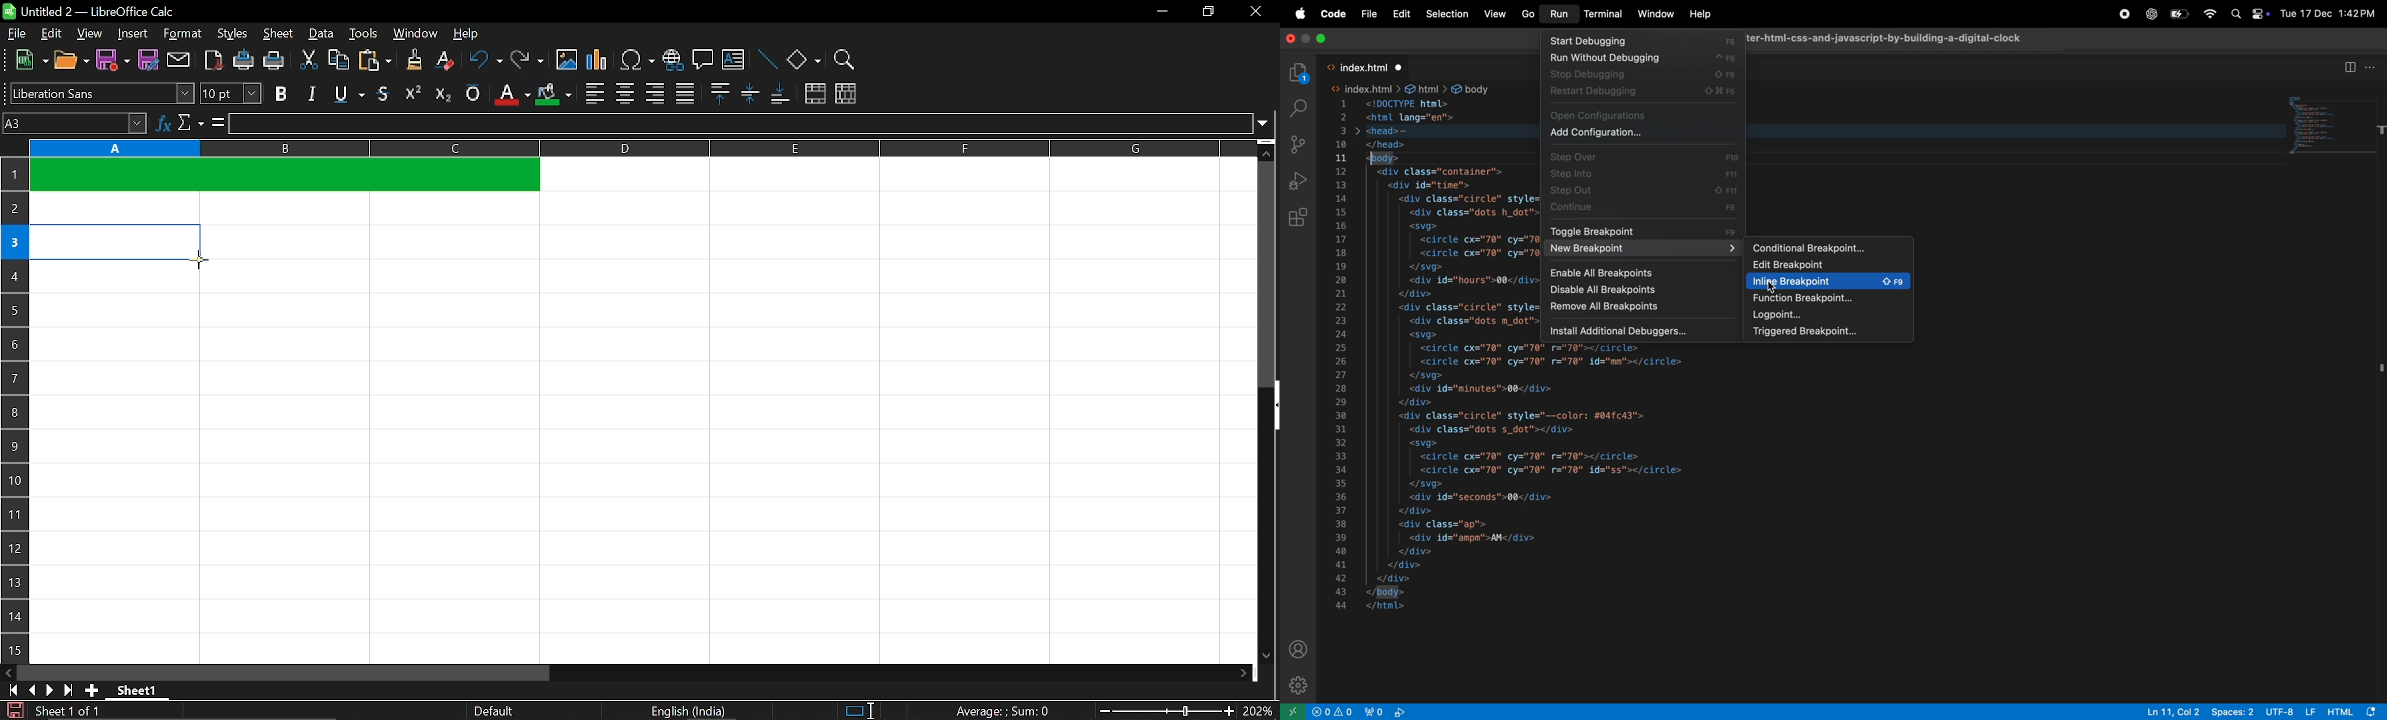 This screenshot has width=2408, height=728. I want to click on open remote, so click(1293, 711).